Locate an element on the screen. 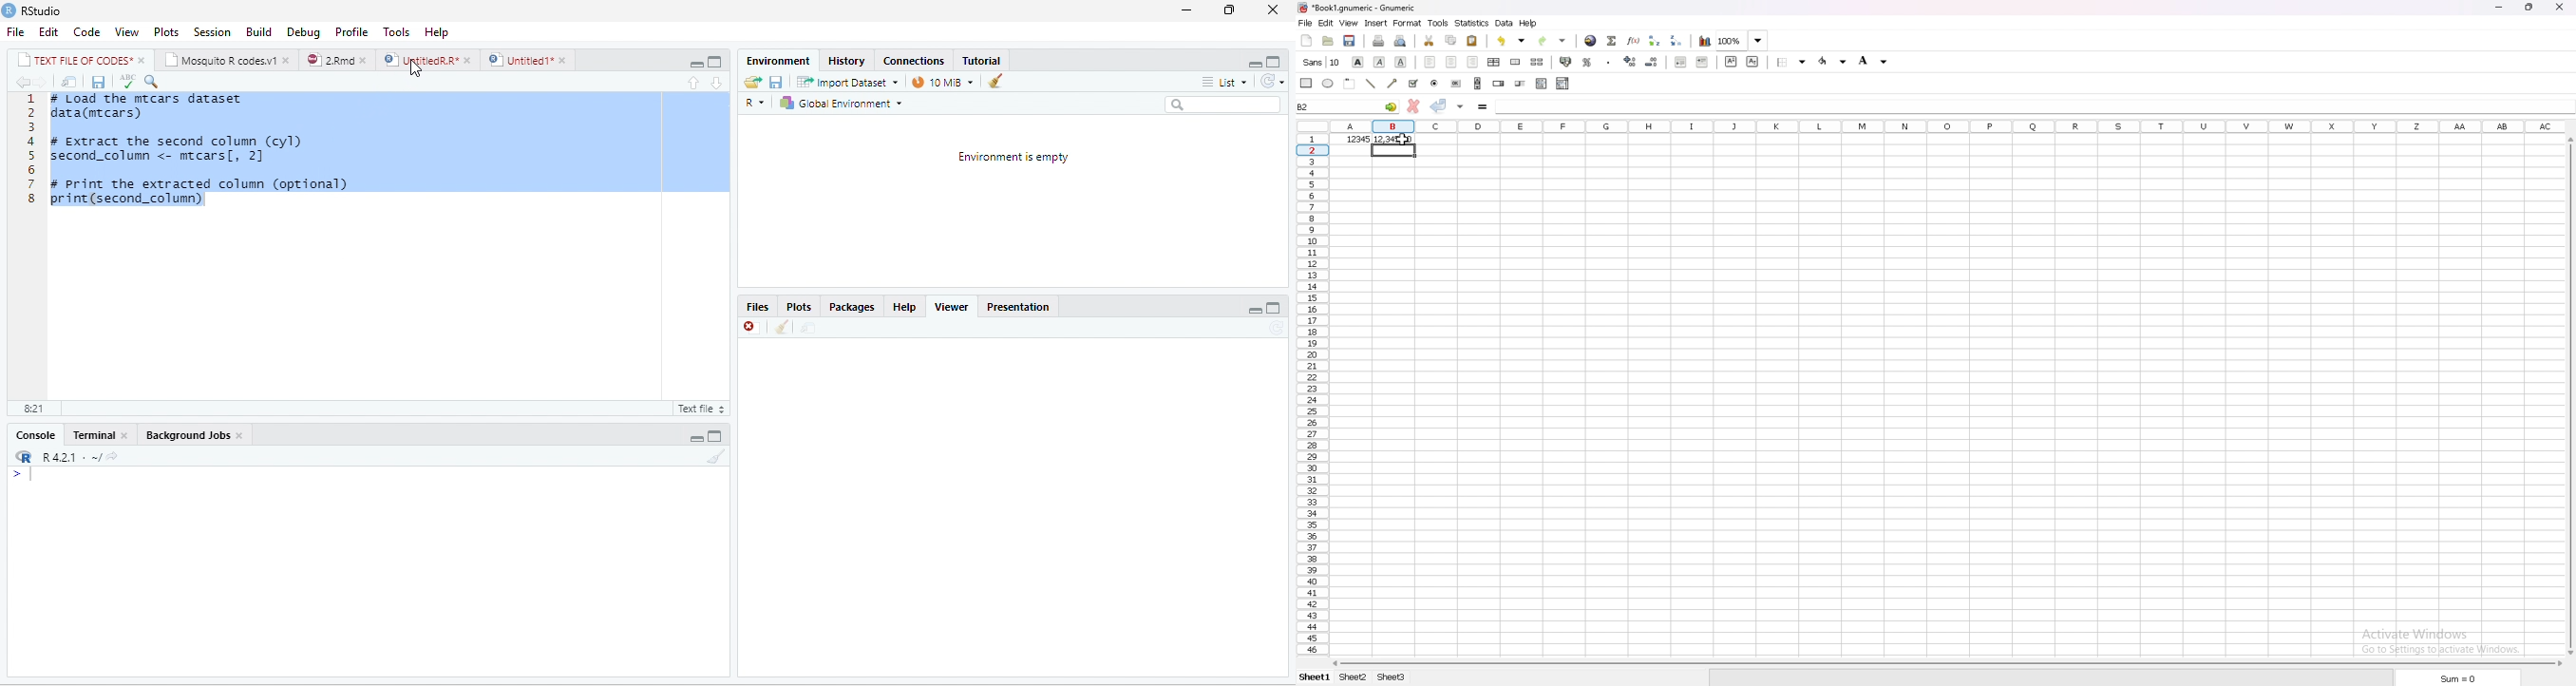 Image resolution: width=2576 pixels, height=700 pixels. increase decimals is located at coordinates (1632, 61).